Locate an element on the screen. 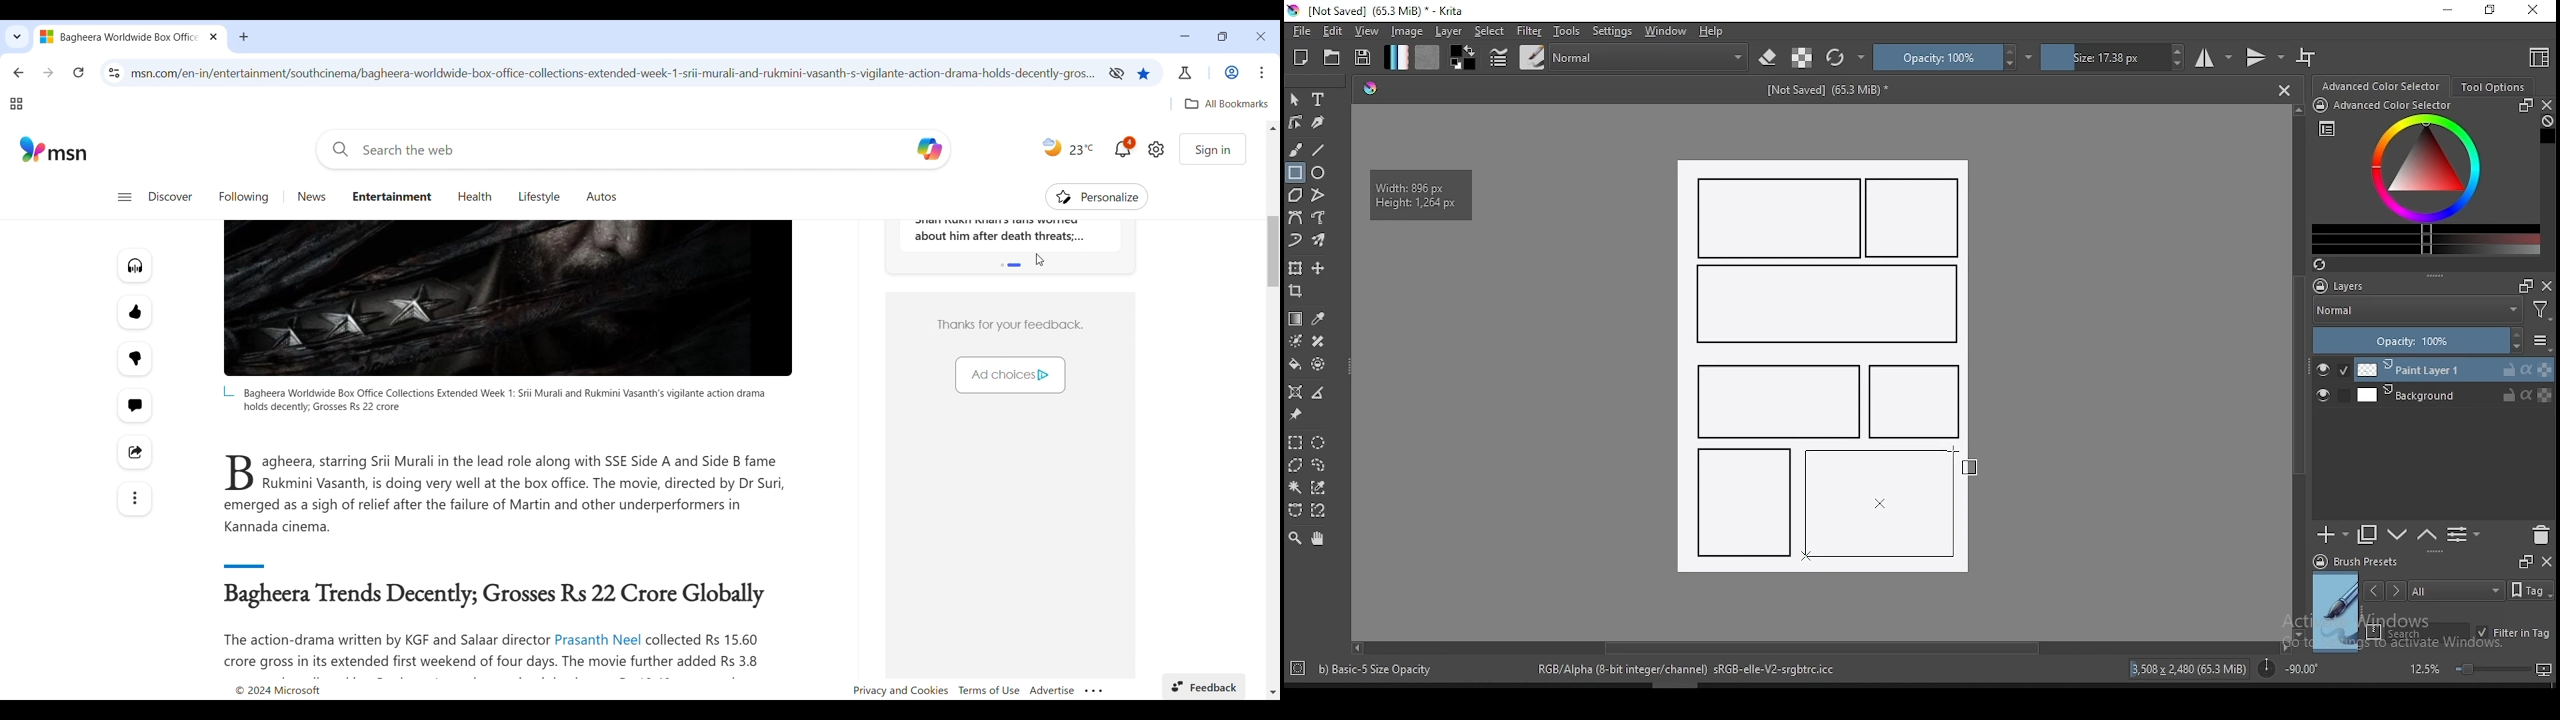 The image size is (2576, 728). polyline tool is located at coordinates (1318, 193).